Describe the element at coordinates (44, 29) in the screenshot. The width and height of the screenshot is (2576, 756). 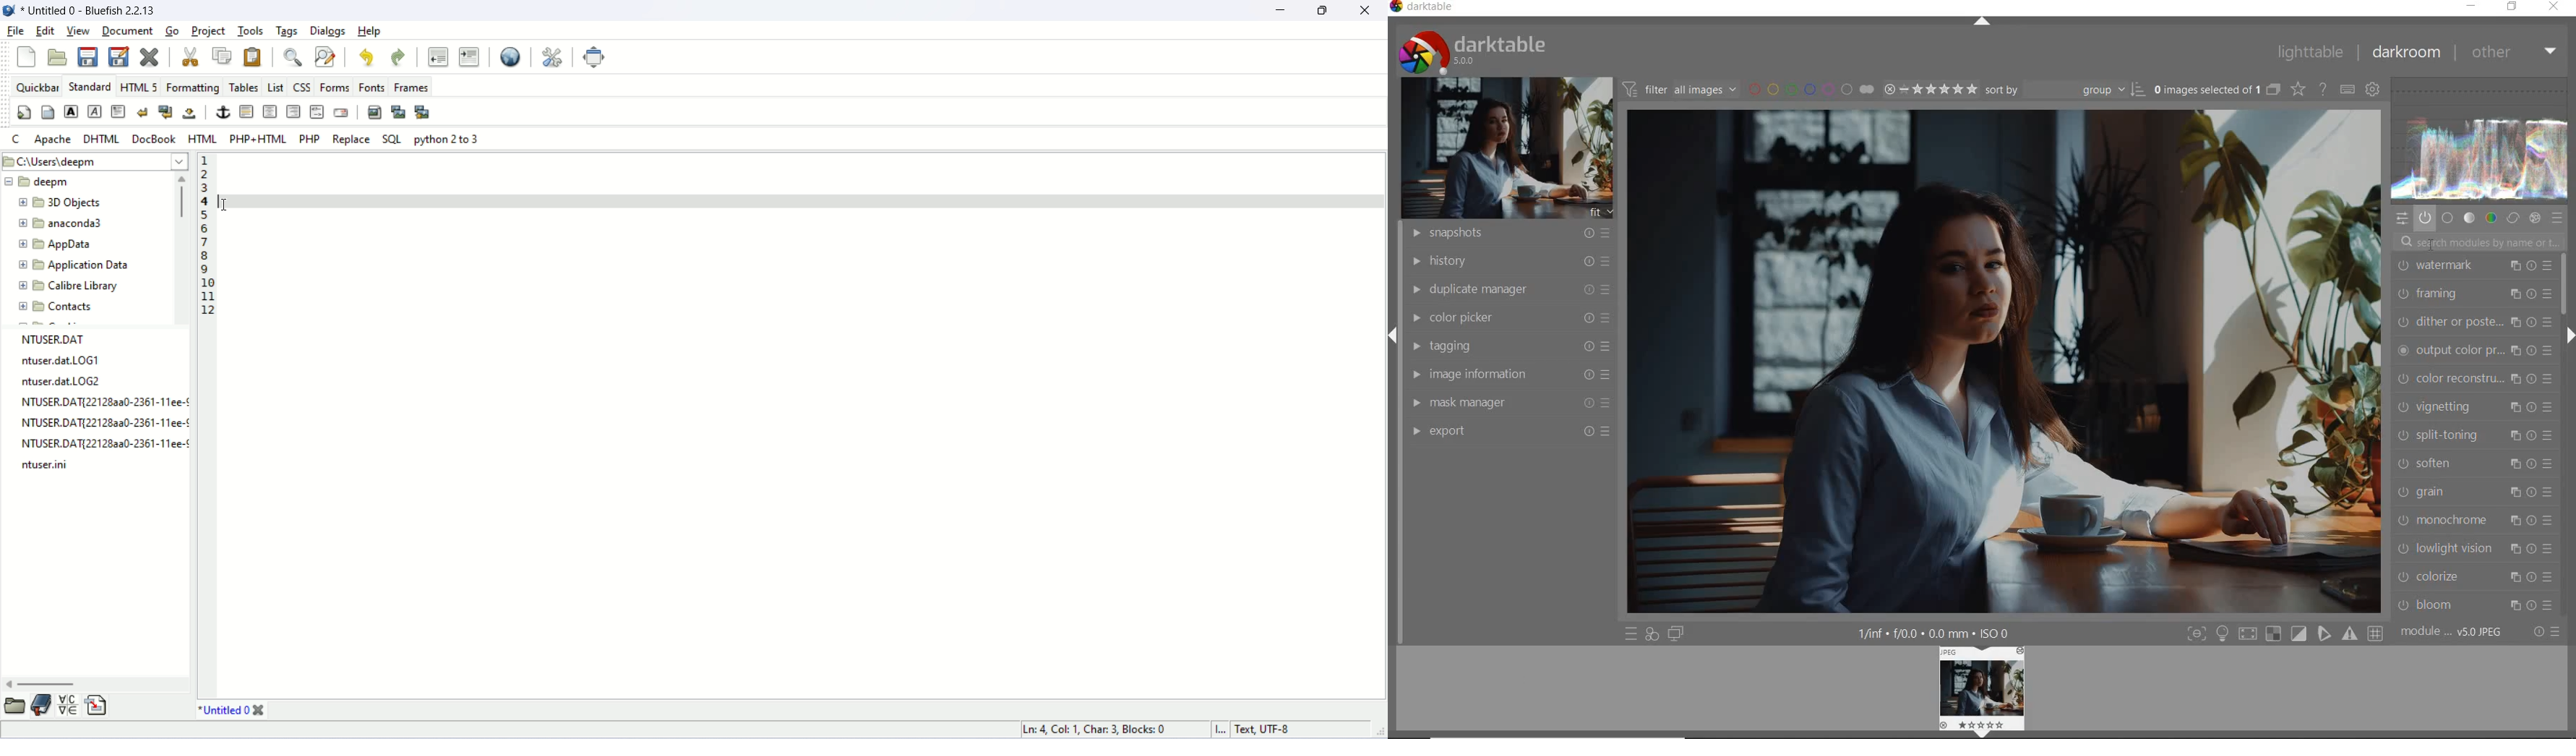
I see `edit` at that location.